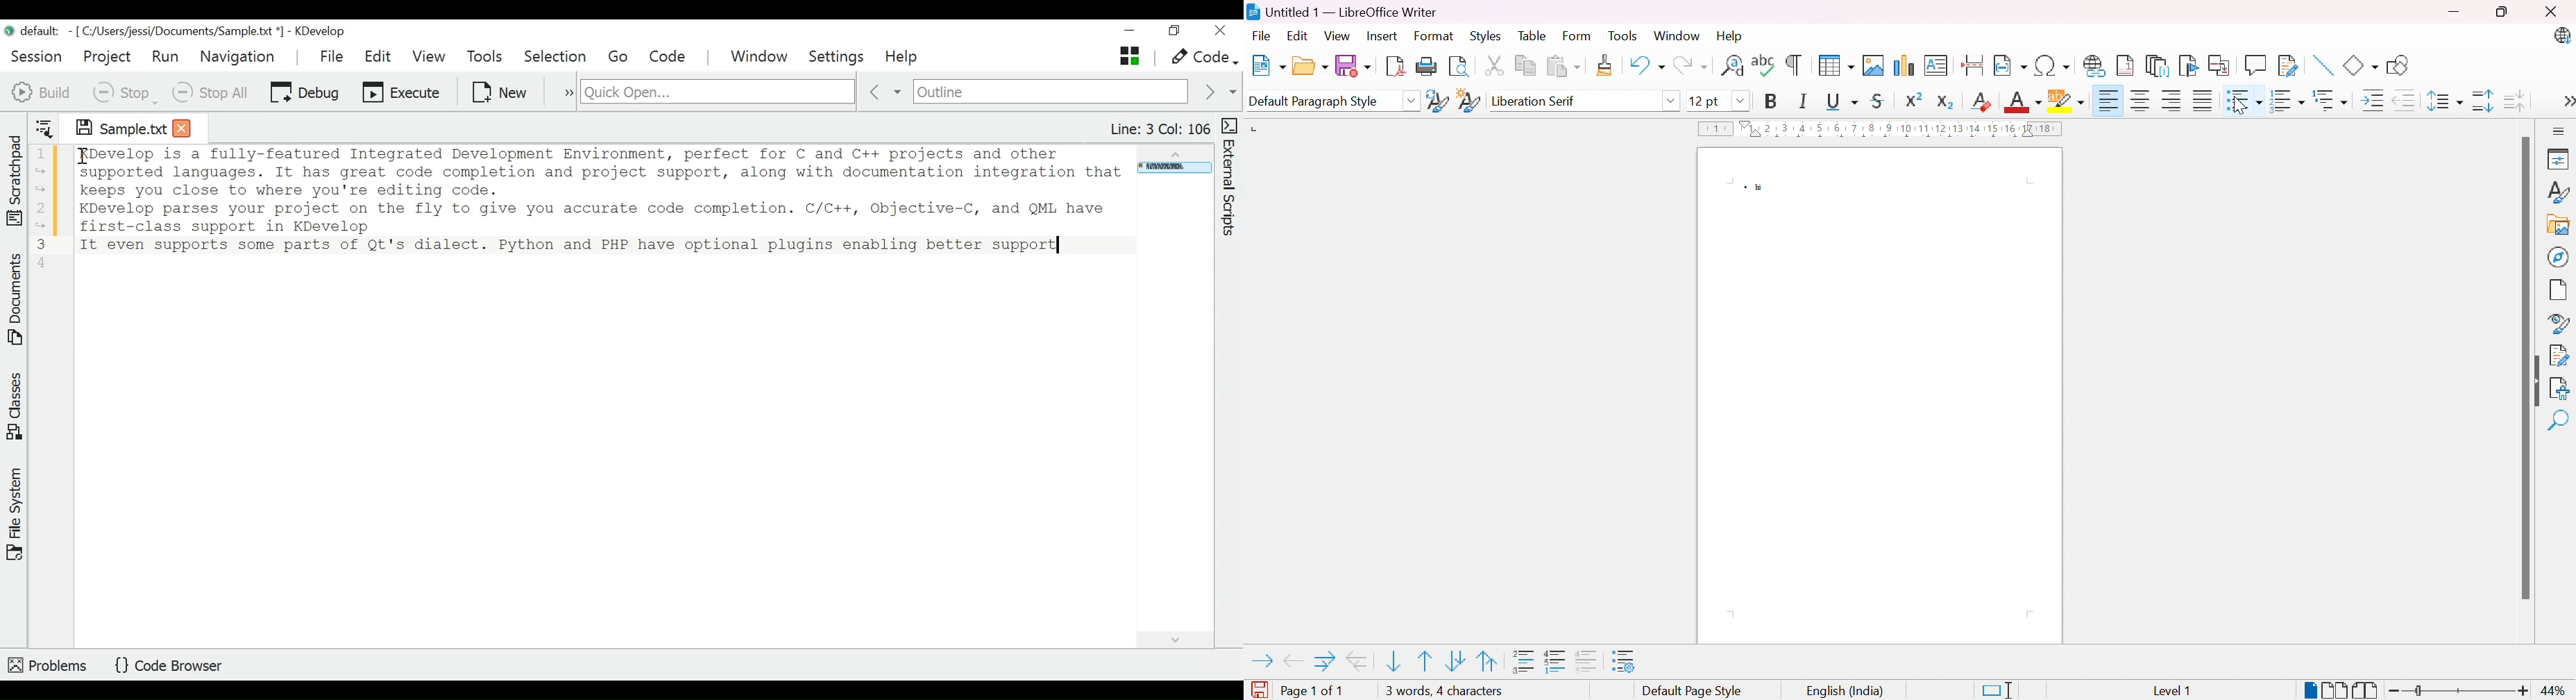  Describe the element at coordinates (1485, 35) in the screenshot. I see `Styles` at that location.